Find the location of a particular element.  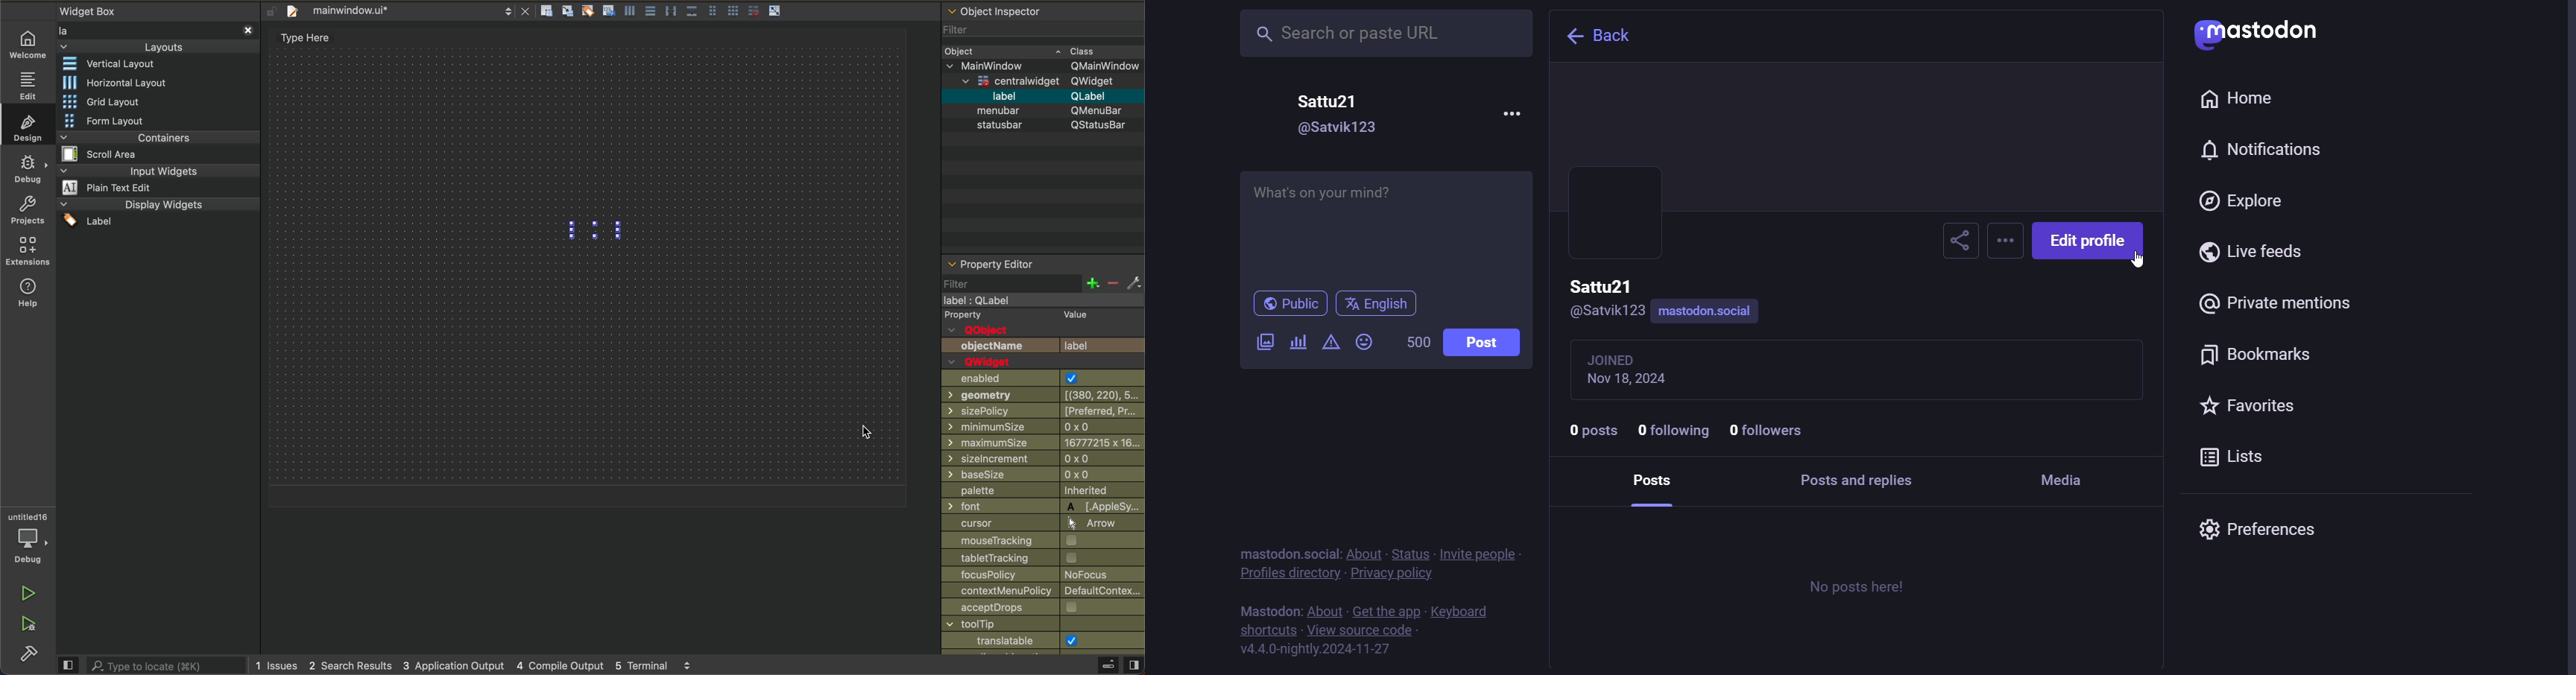

posts is located at coordinates (1591, 431).